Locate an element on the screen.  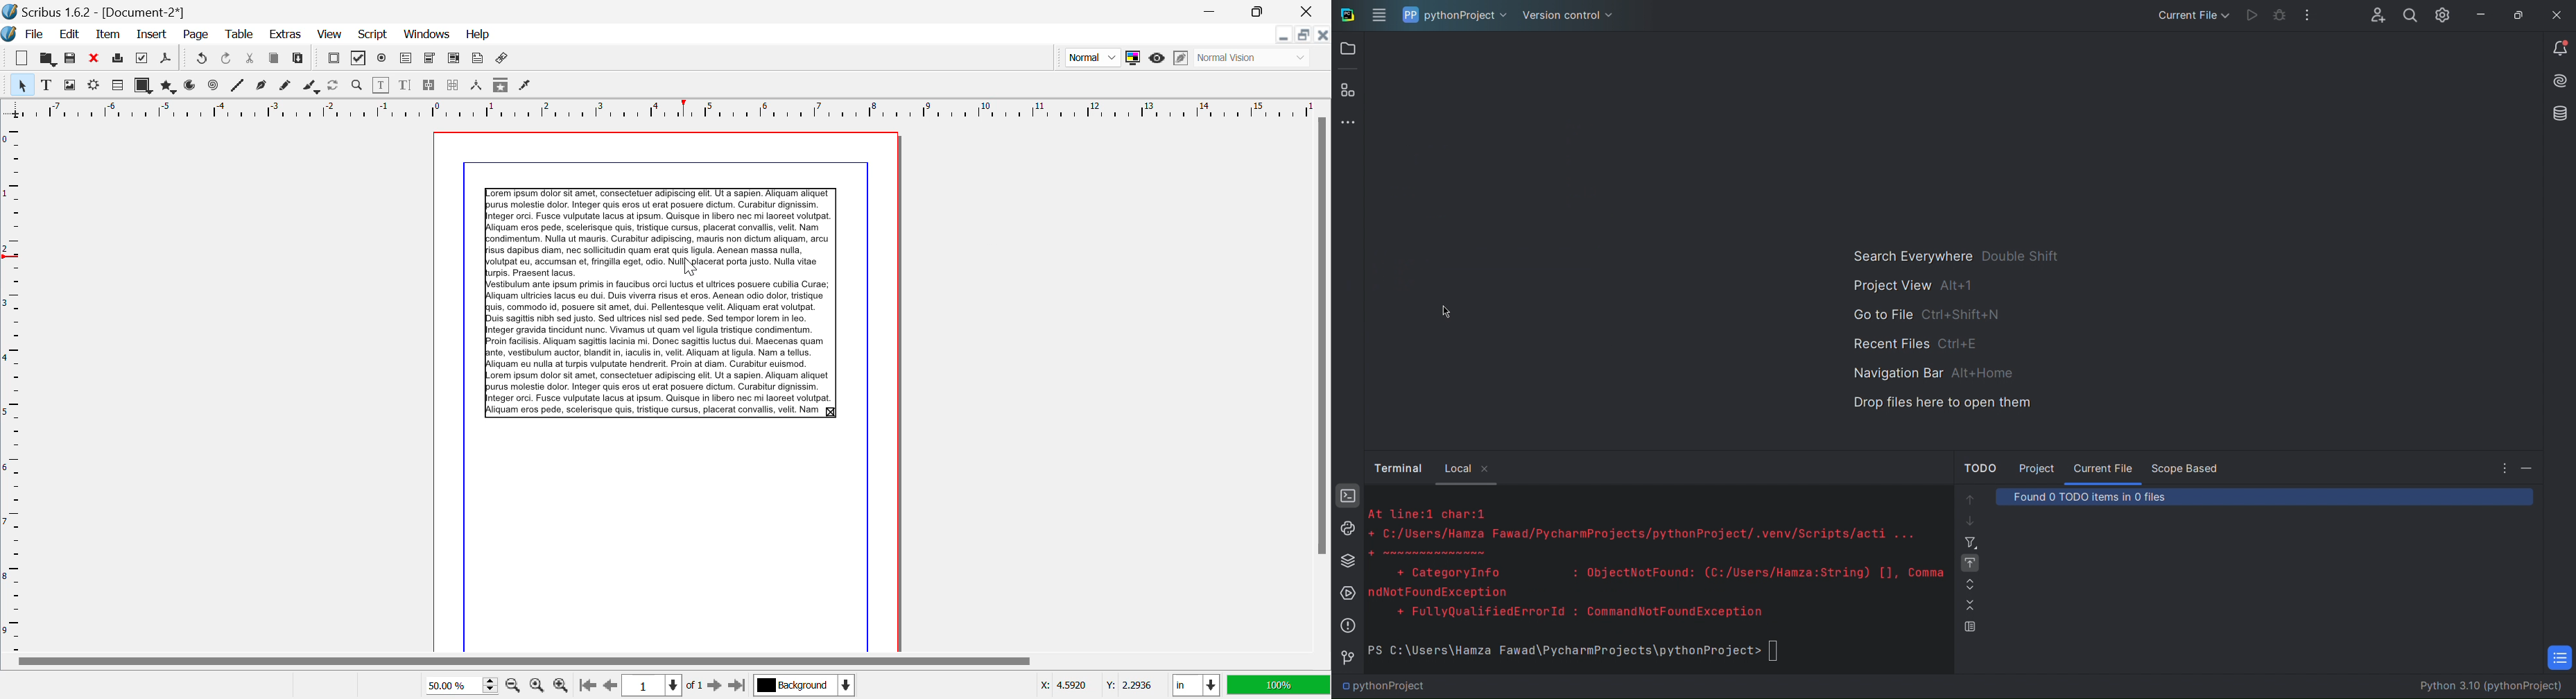
Bezier Curve is located at coordinates (263, 86).